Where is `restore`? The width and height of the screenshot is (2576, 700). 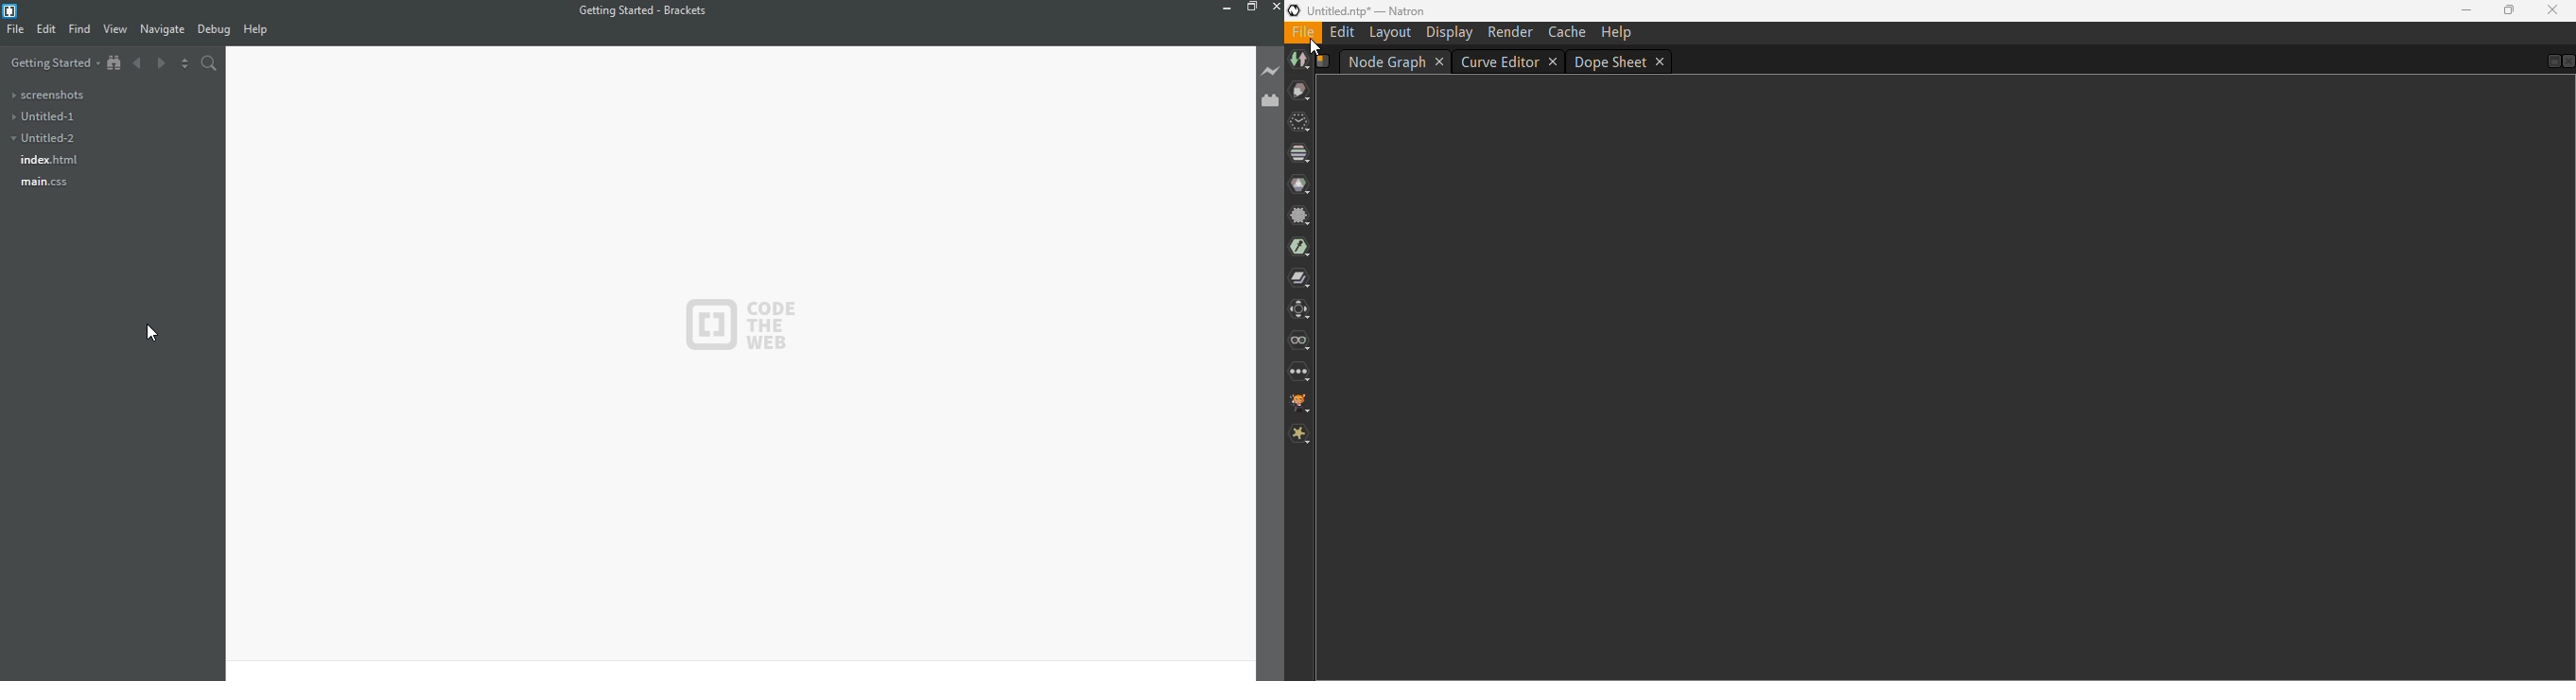 restore is located at coordinates (1254, 8).